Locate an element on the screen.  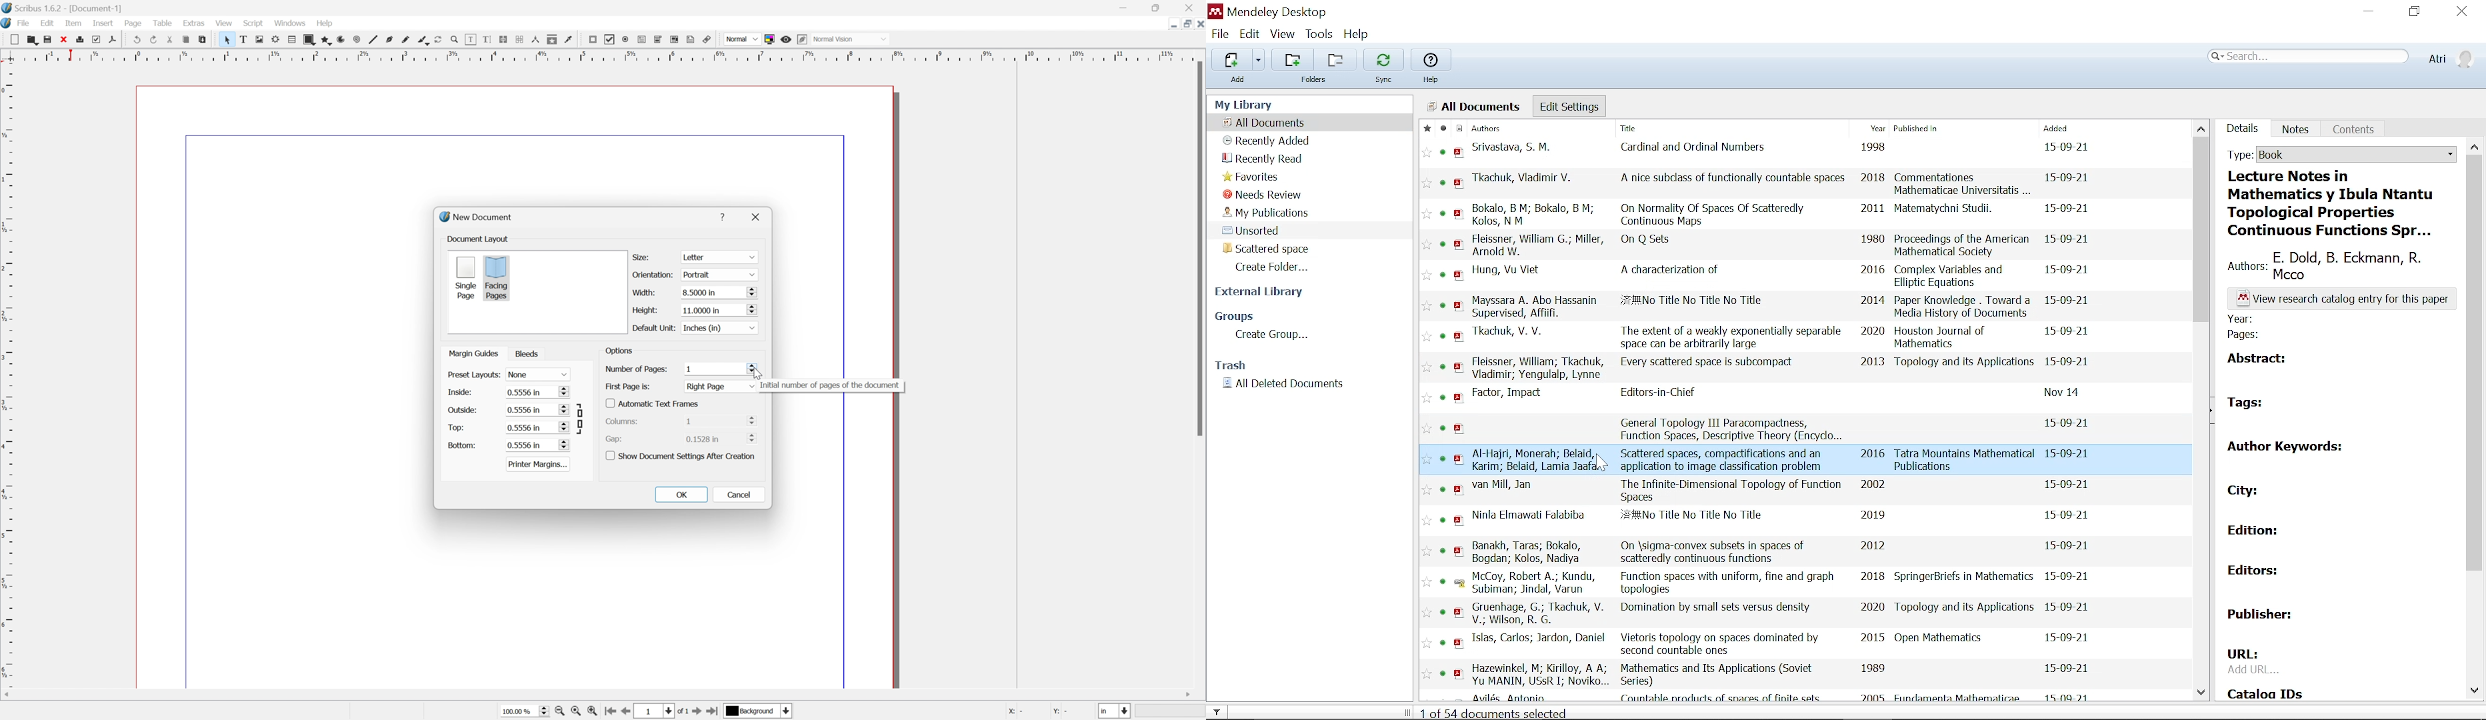
authors is located at coordinates (1536, 368).